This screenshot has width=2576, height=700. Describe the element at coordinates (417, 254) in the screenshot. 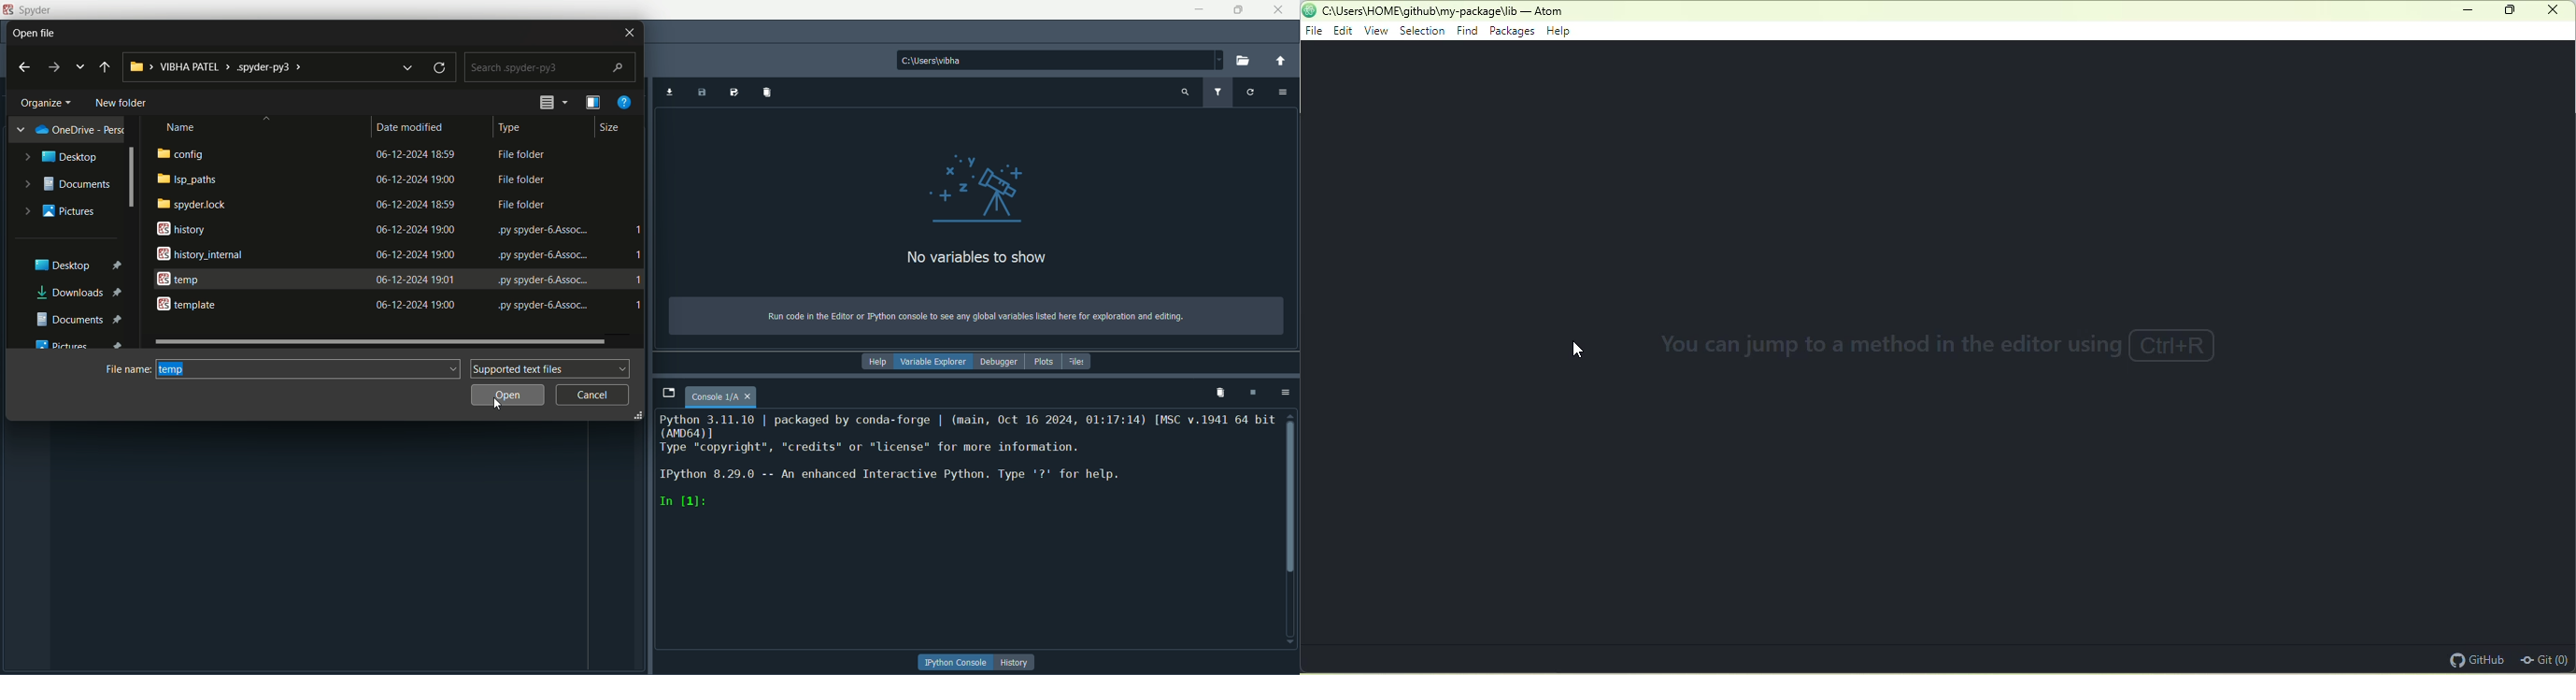

I see `date` at that location.